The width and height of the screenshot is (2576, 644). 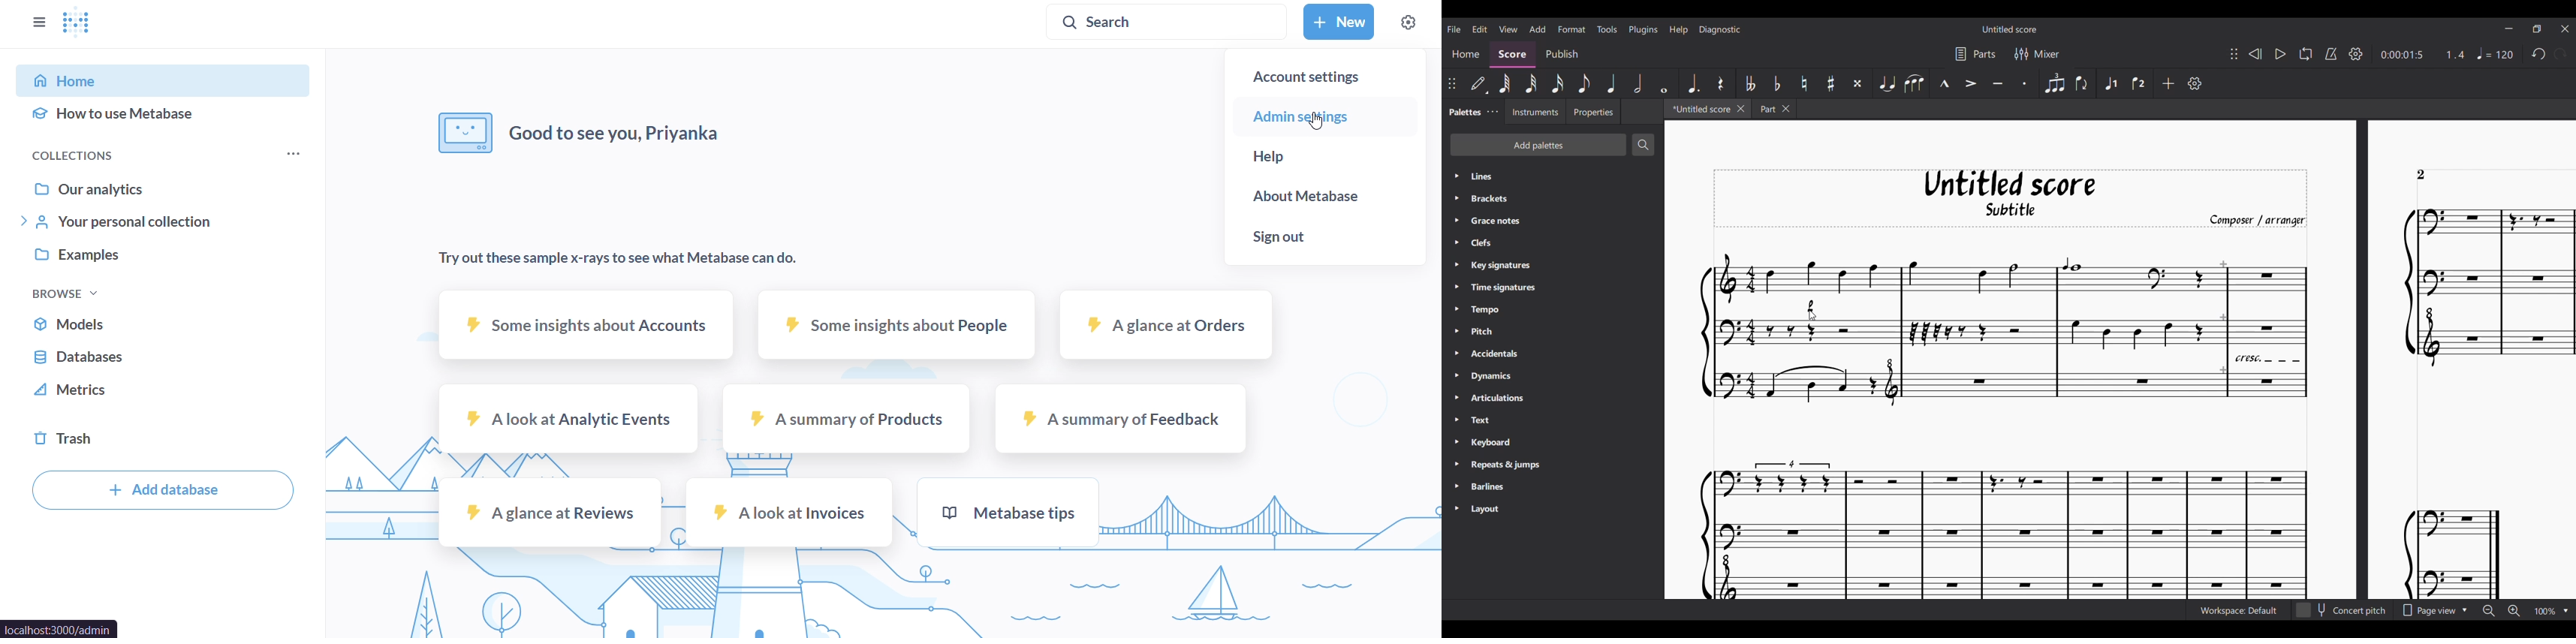 What do you see at coordinates (1644, 145) in the screenshot?
I see `Search palette` at bounding box center [1644, 145].